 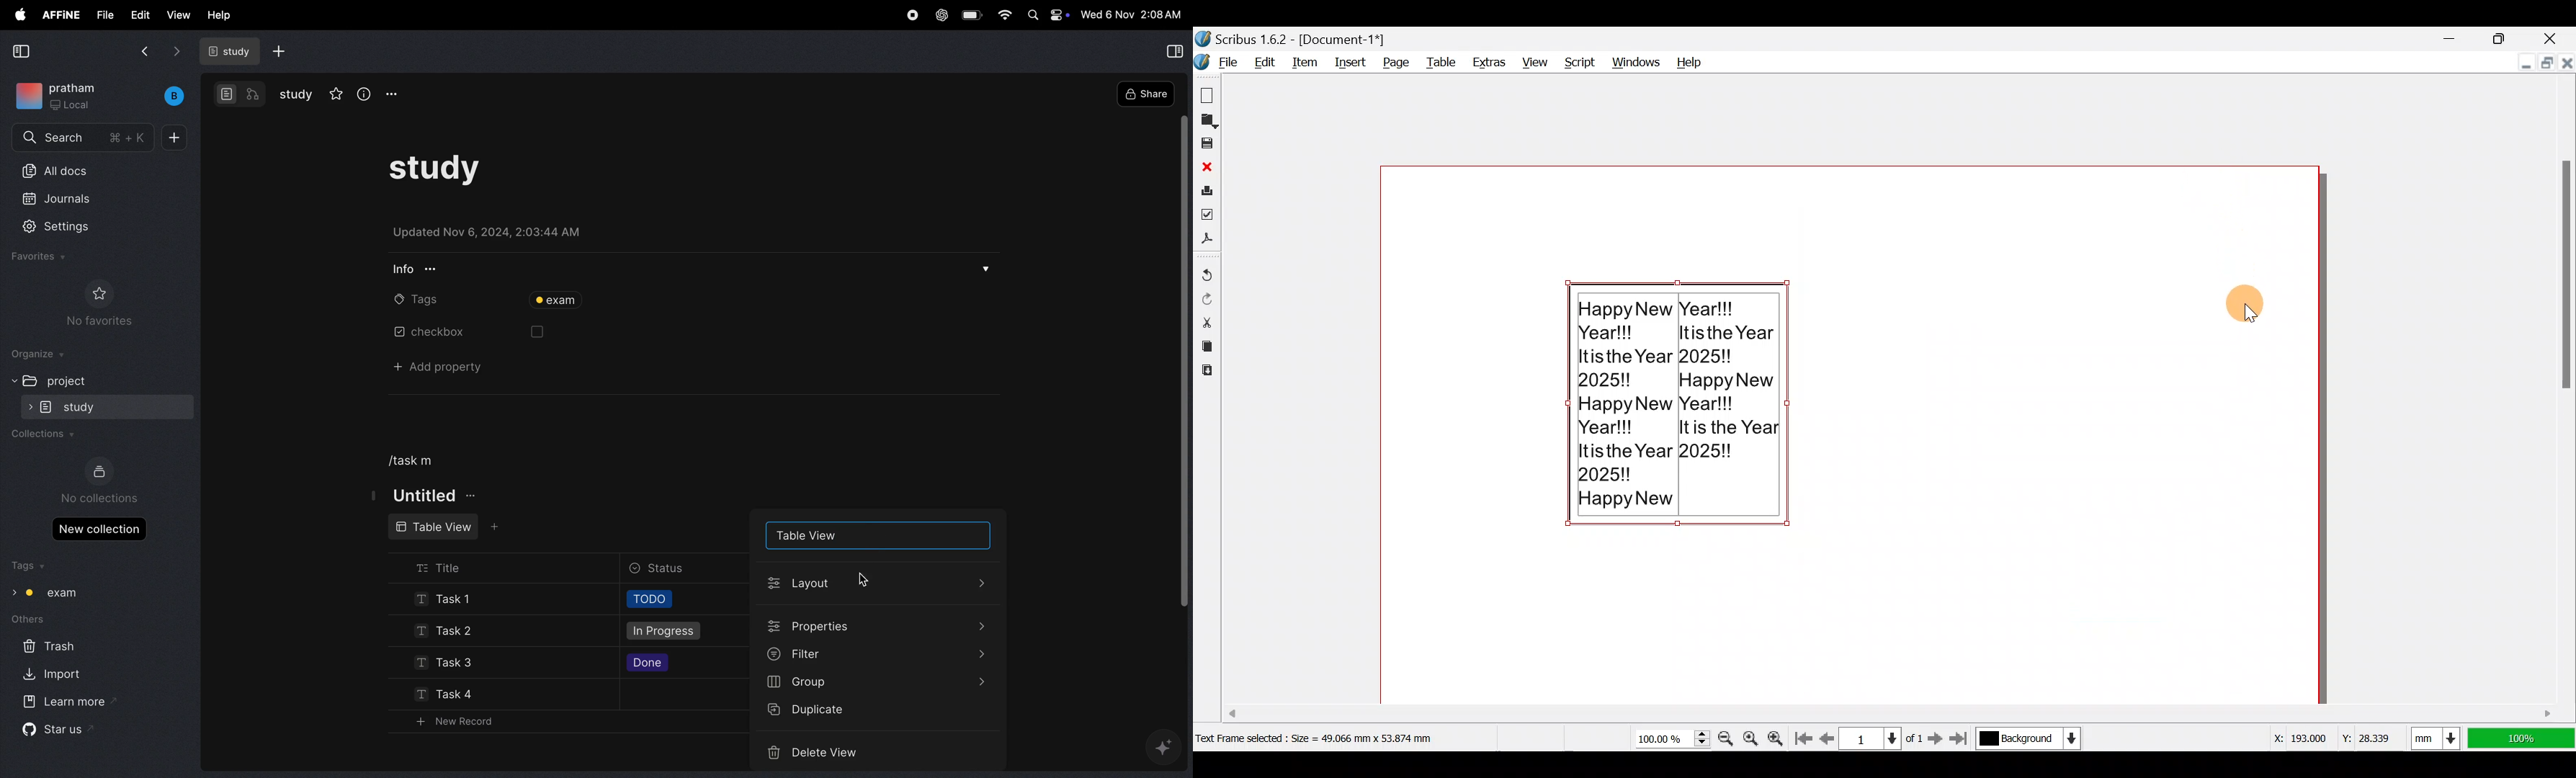 I want to click on New, so click(x=1209, y=94).